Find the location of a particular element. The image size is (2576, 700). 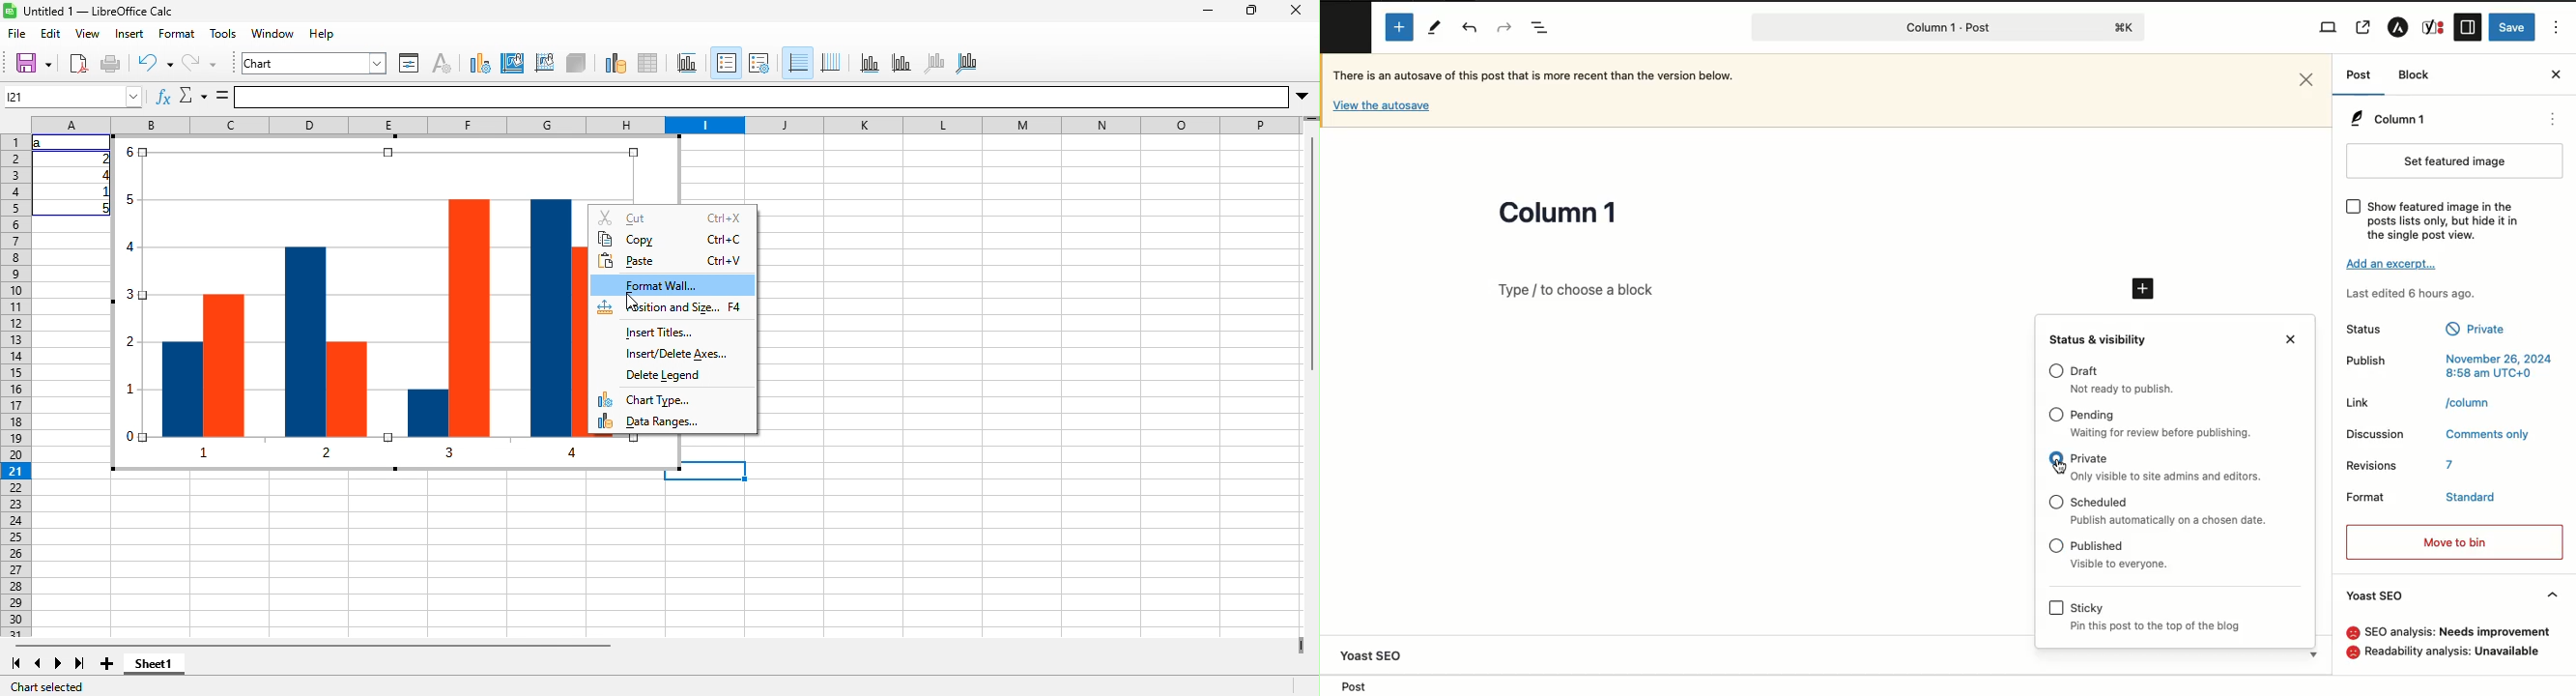

Discussion is located at coordinates (2378, 435).